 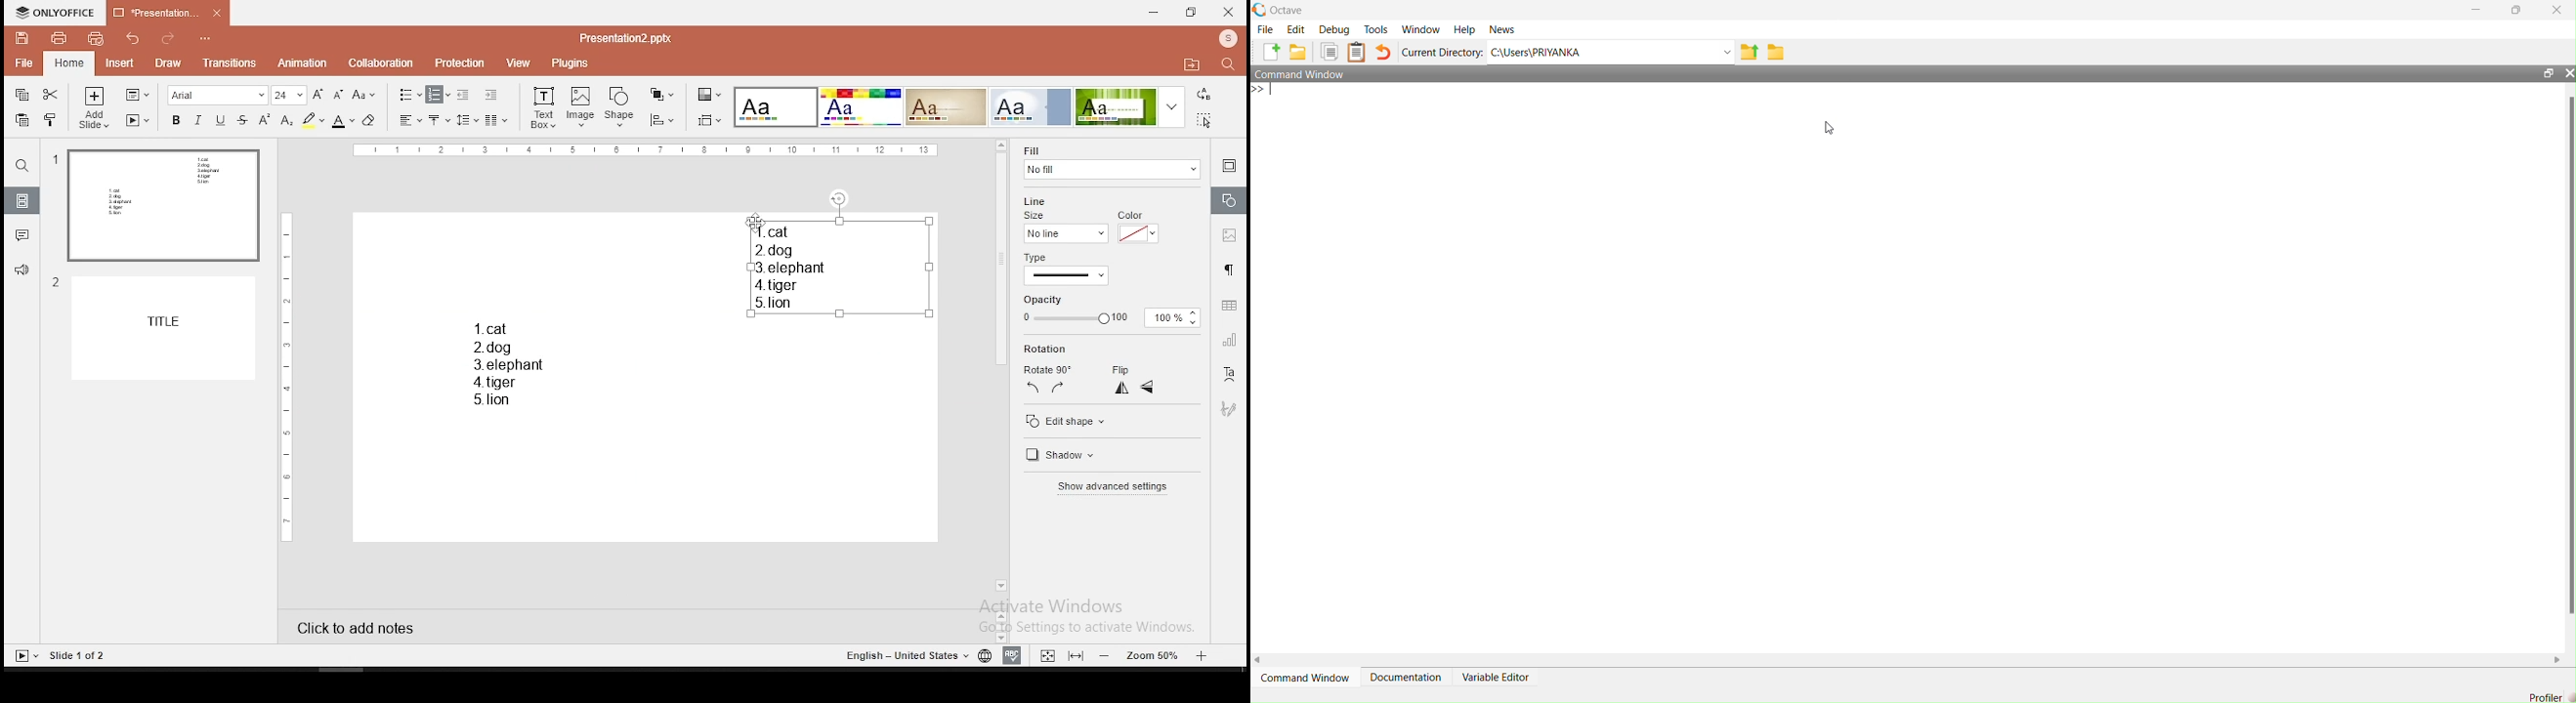 What do you see at coordinates (168, 14) in the screenshot?
I see `presentation` at bounding box center [168, 14].